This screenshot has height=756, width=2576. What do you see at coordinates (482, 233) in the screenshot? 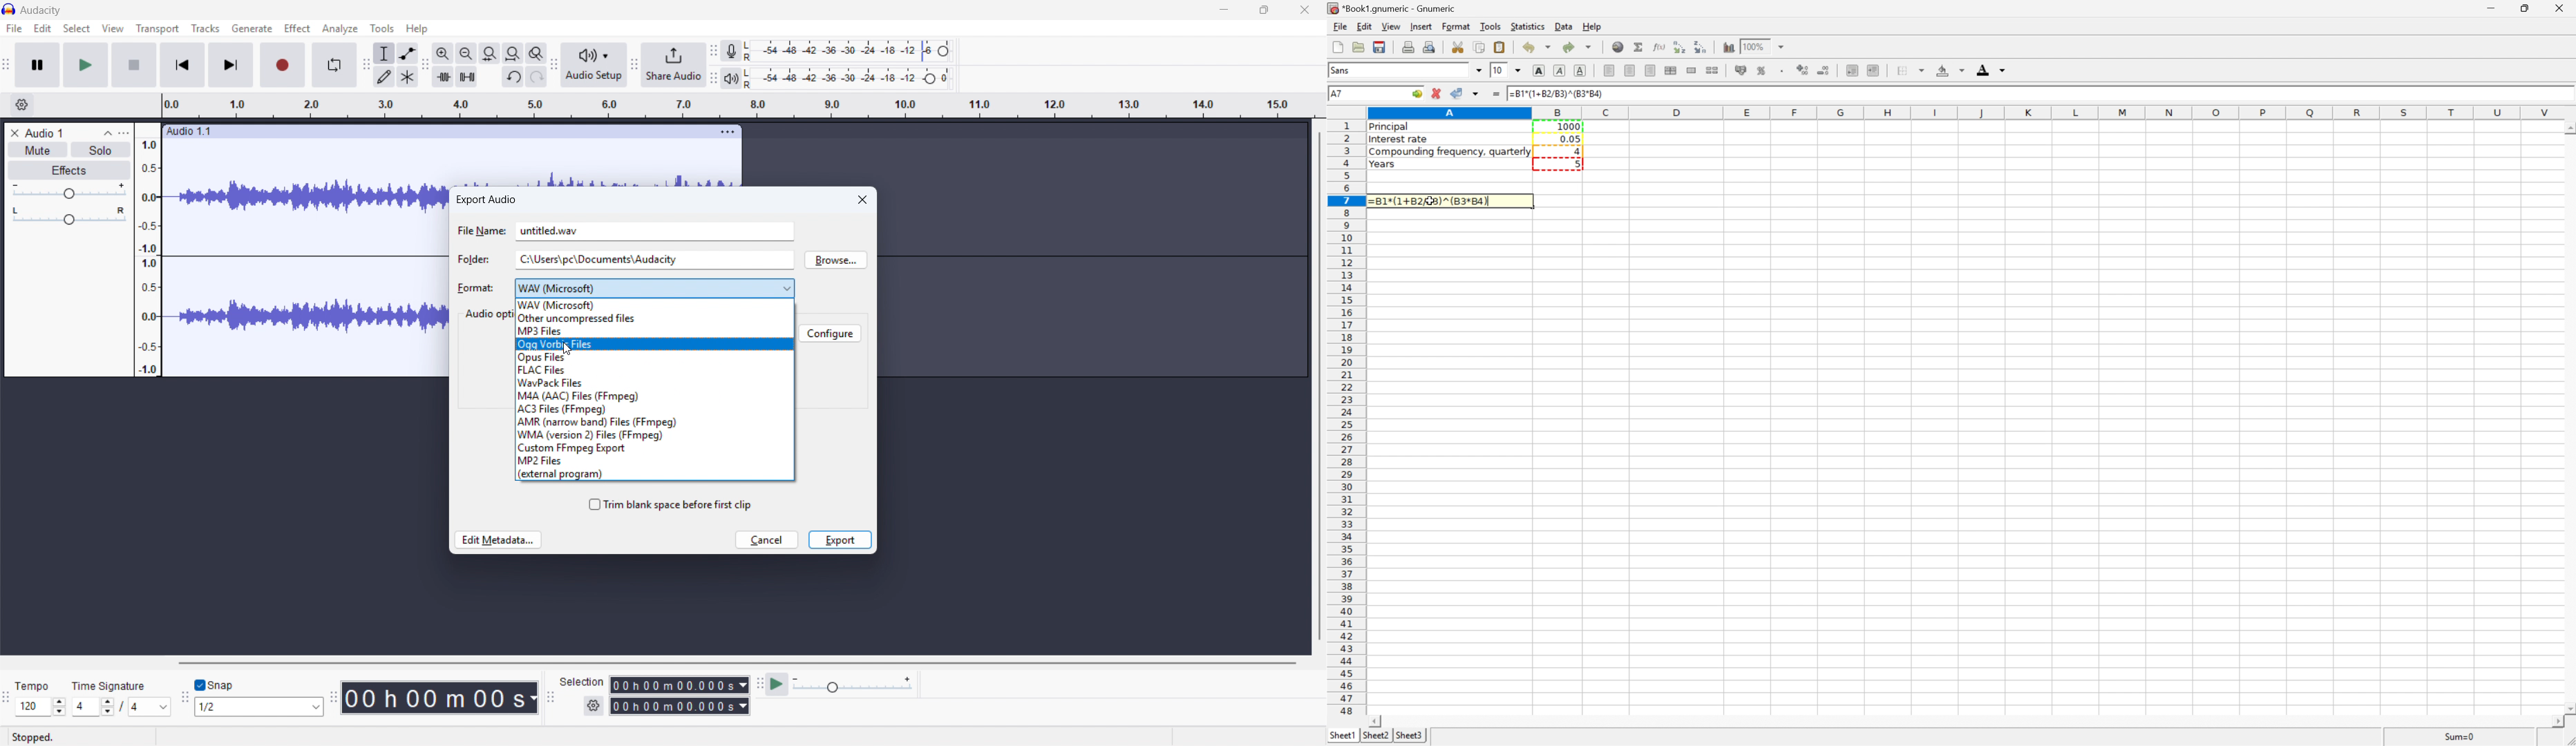
I see `file name` at bounding box center [482, 233].